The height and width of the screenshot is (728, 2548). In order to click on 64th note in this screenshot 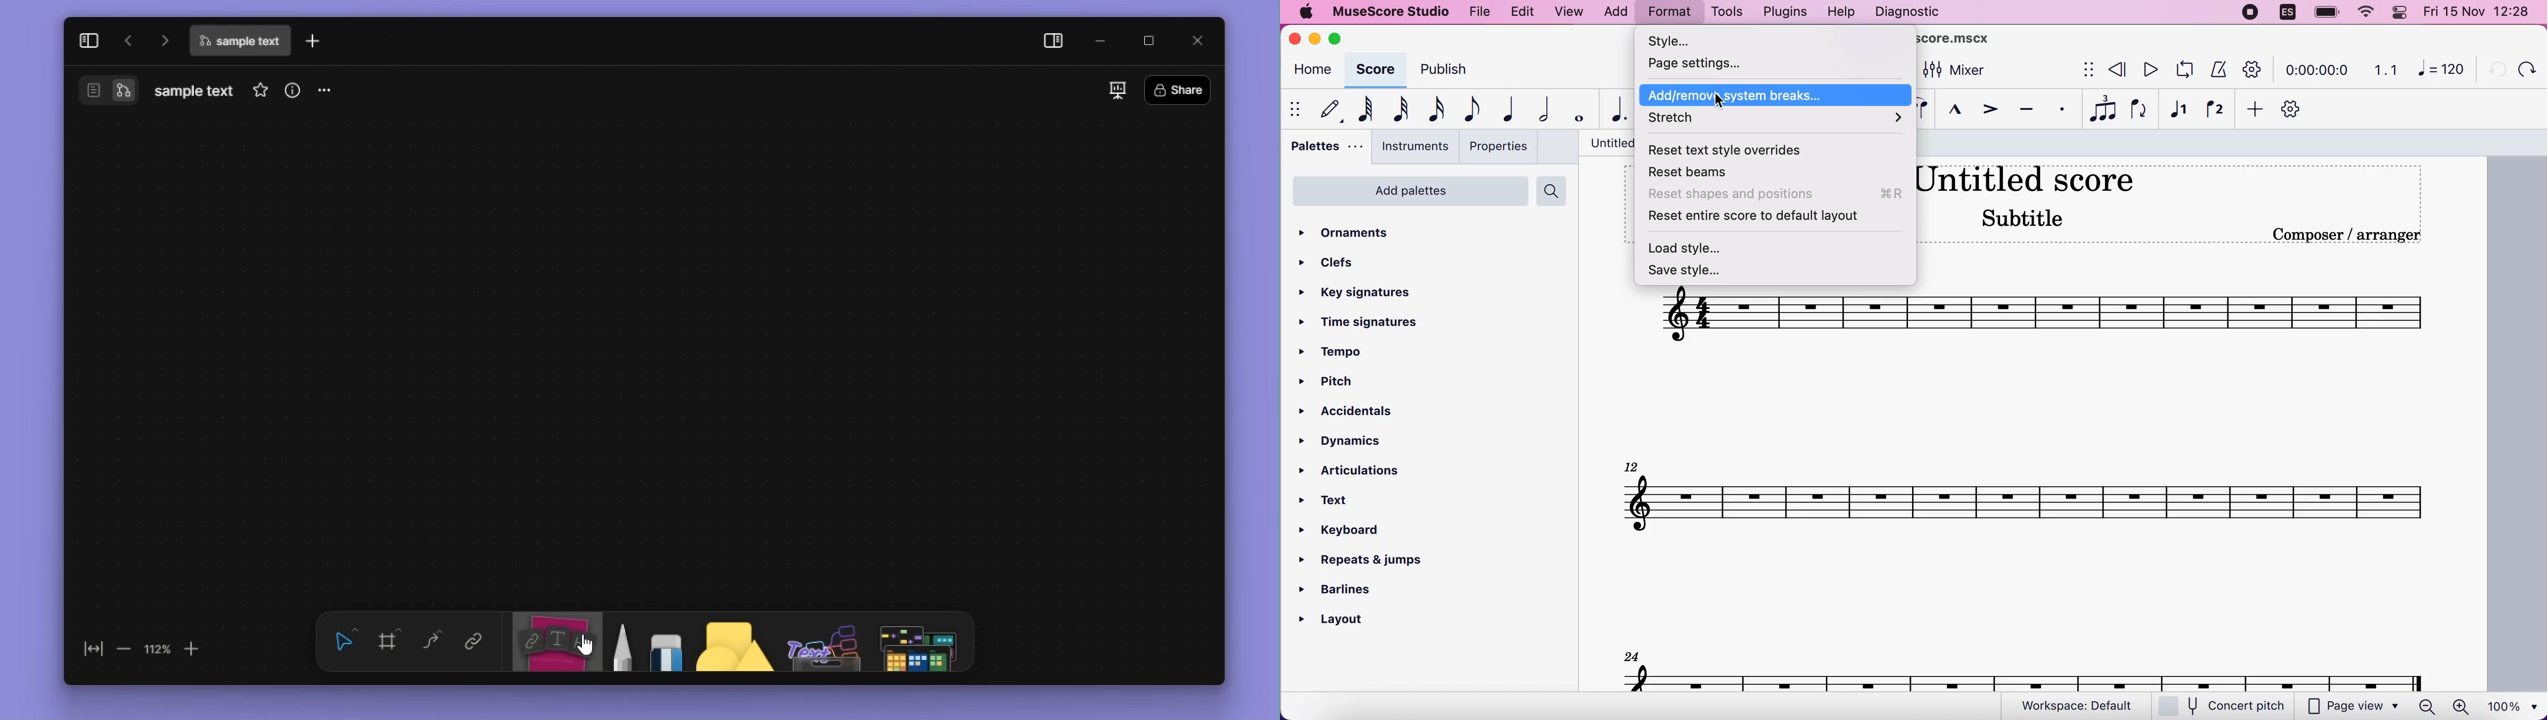, I will do `click(1366, 108)`.